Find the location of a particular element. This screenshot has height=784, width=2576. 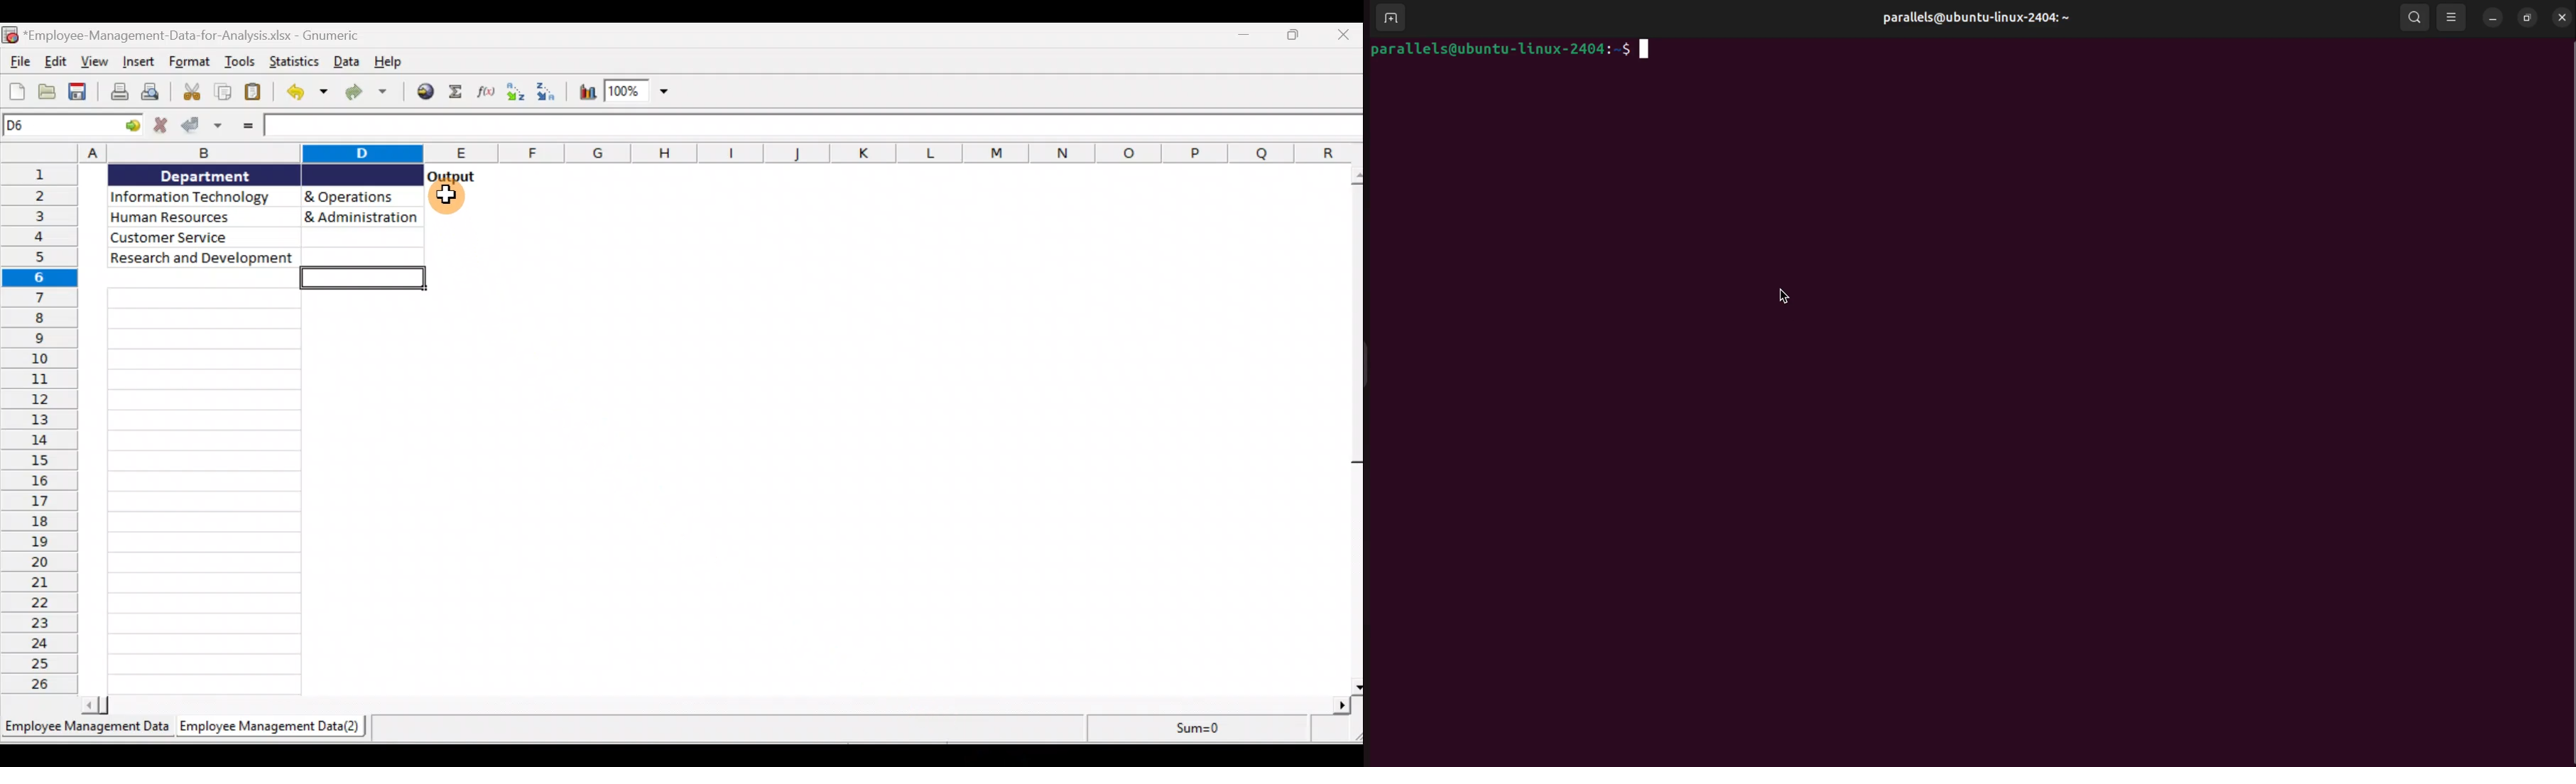

Cut the selection is located at coordinates (194, 92).